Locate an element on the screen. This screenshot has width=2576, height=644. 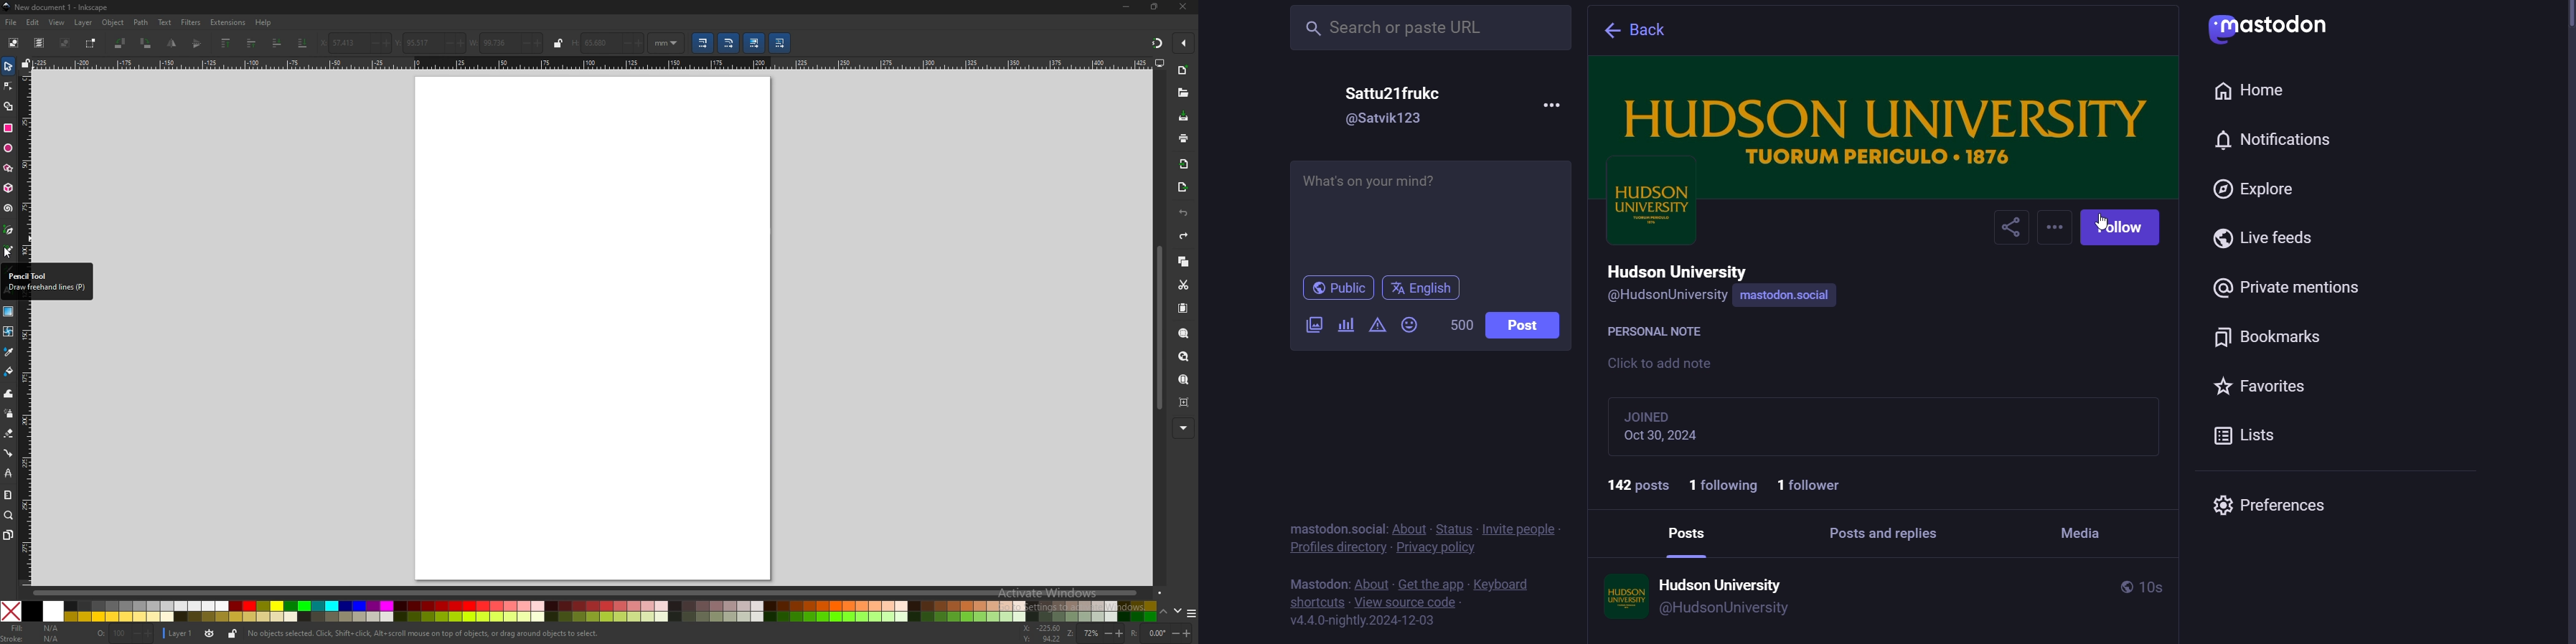
spray is located at coordinates (8, 414).